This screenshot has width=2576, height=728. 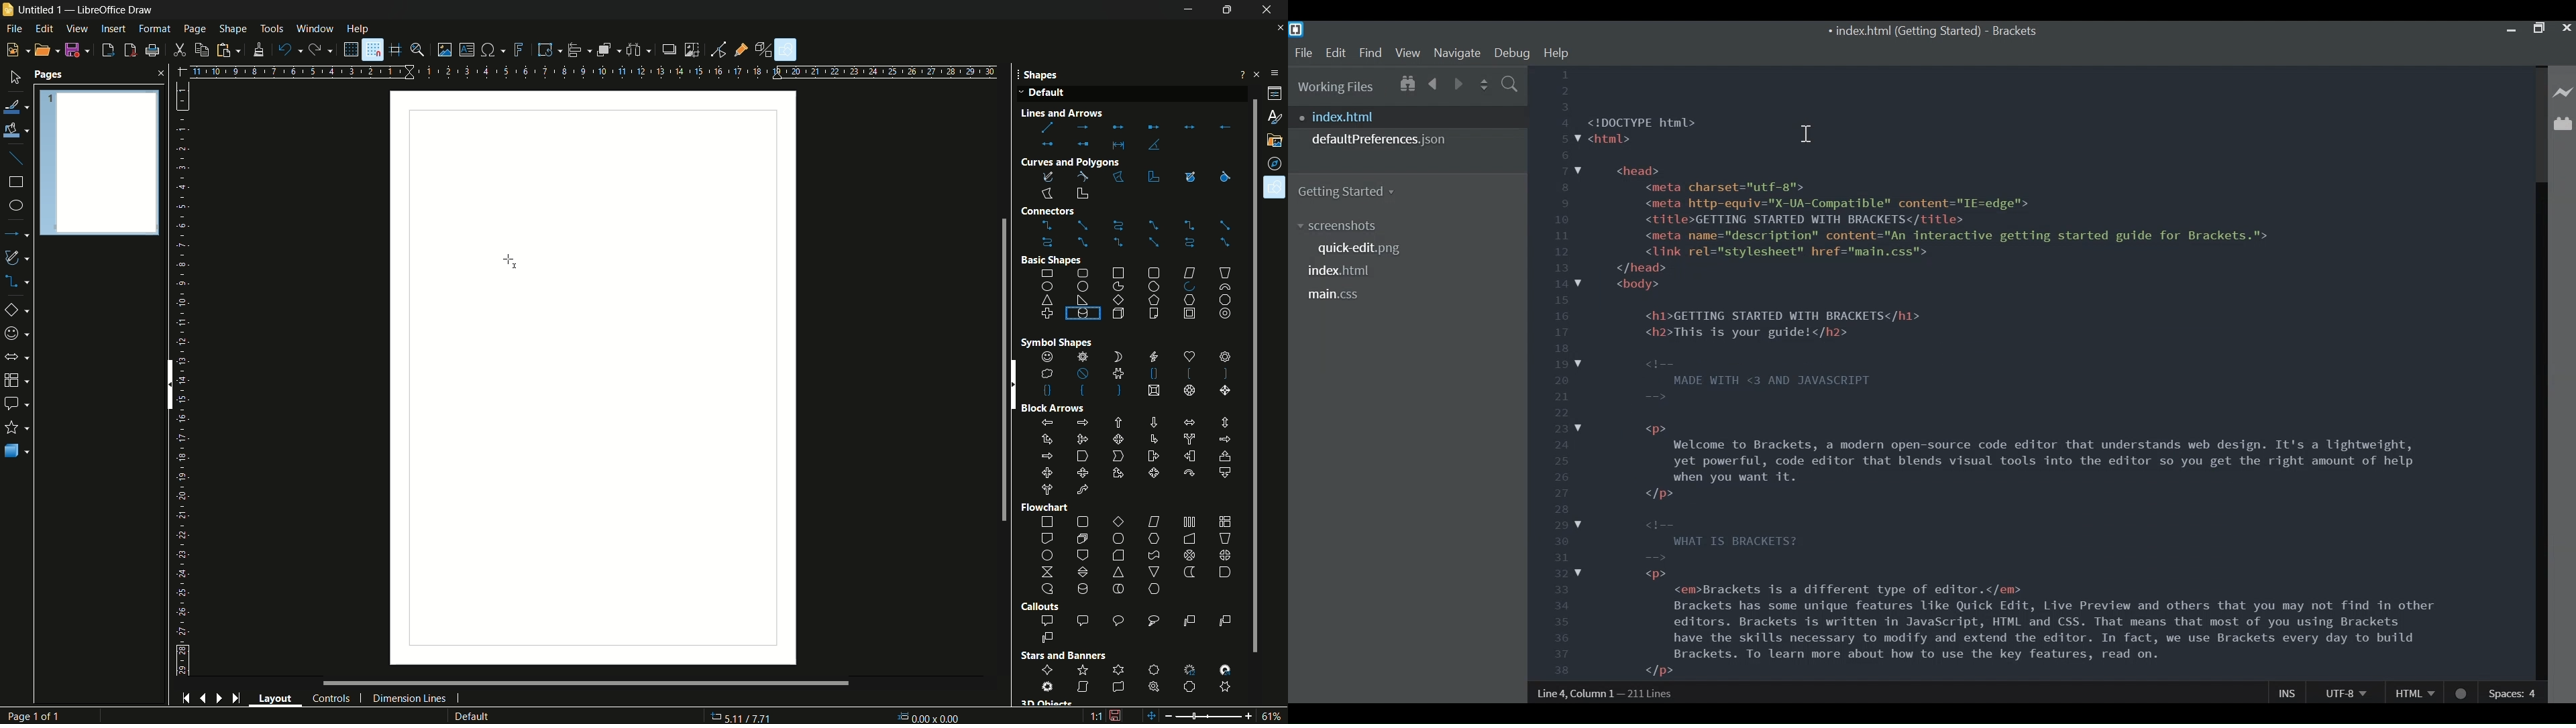 What do you see at coordinates (1137, 293) in the screenshot?
I see `basic shapes` at bounding box center [1137, 293].